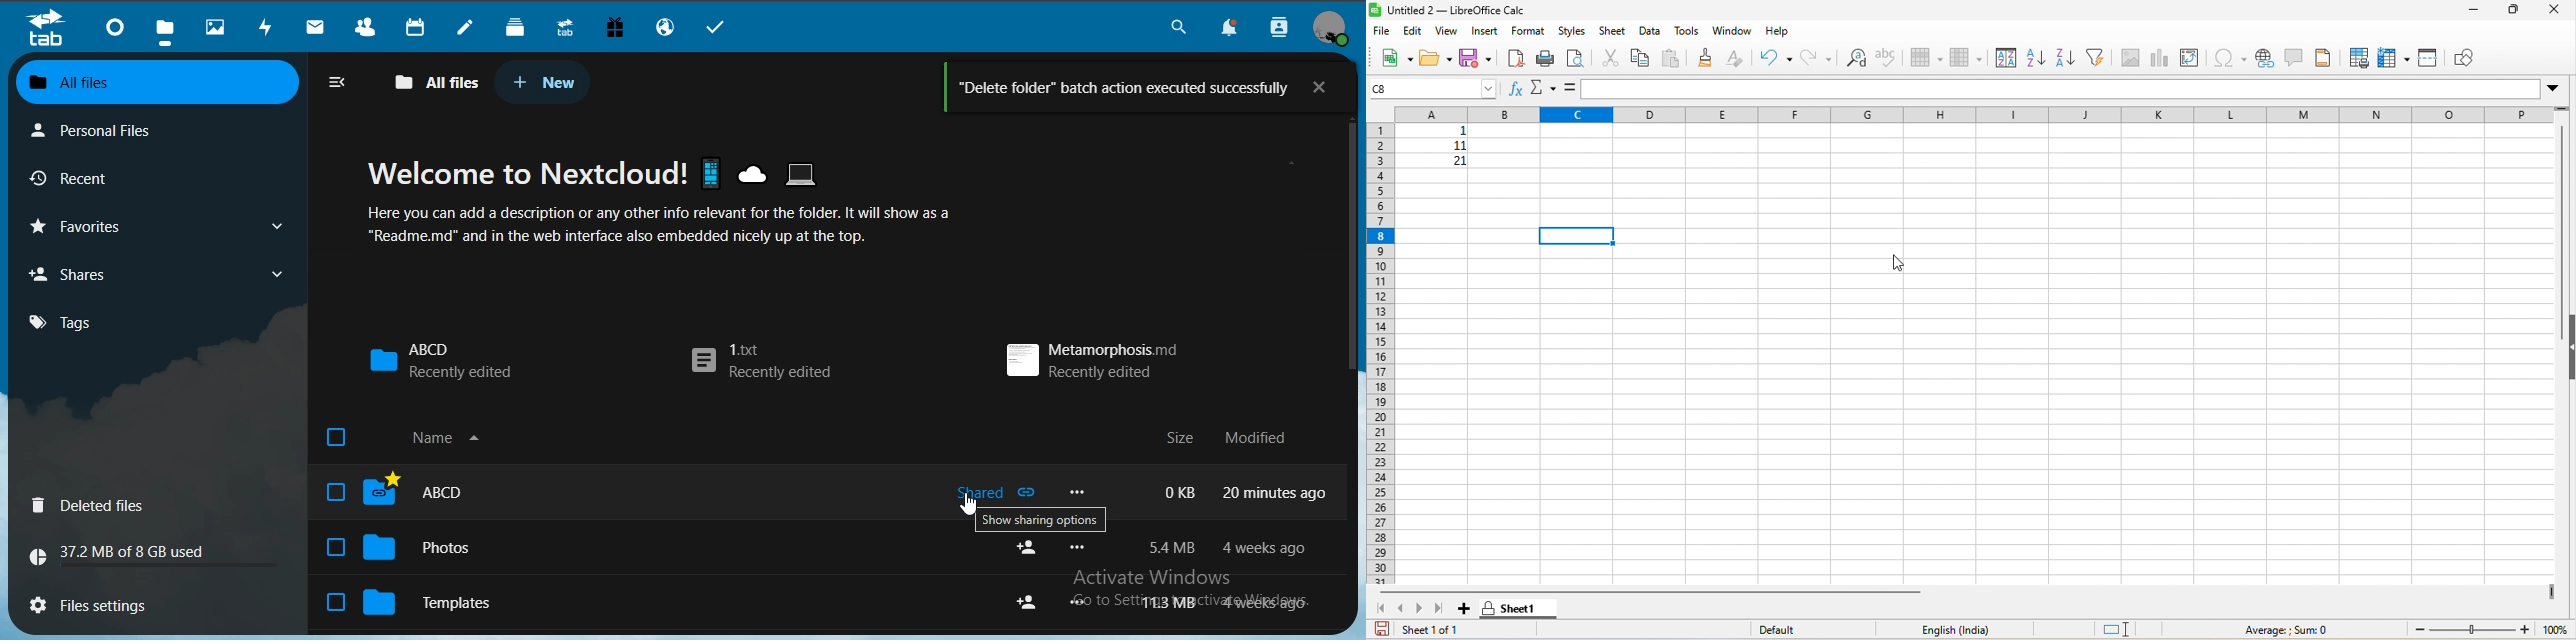  Describe the element at coordinates (1172, 437) in the screenshot. I see `Size` at that location.